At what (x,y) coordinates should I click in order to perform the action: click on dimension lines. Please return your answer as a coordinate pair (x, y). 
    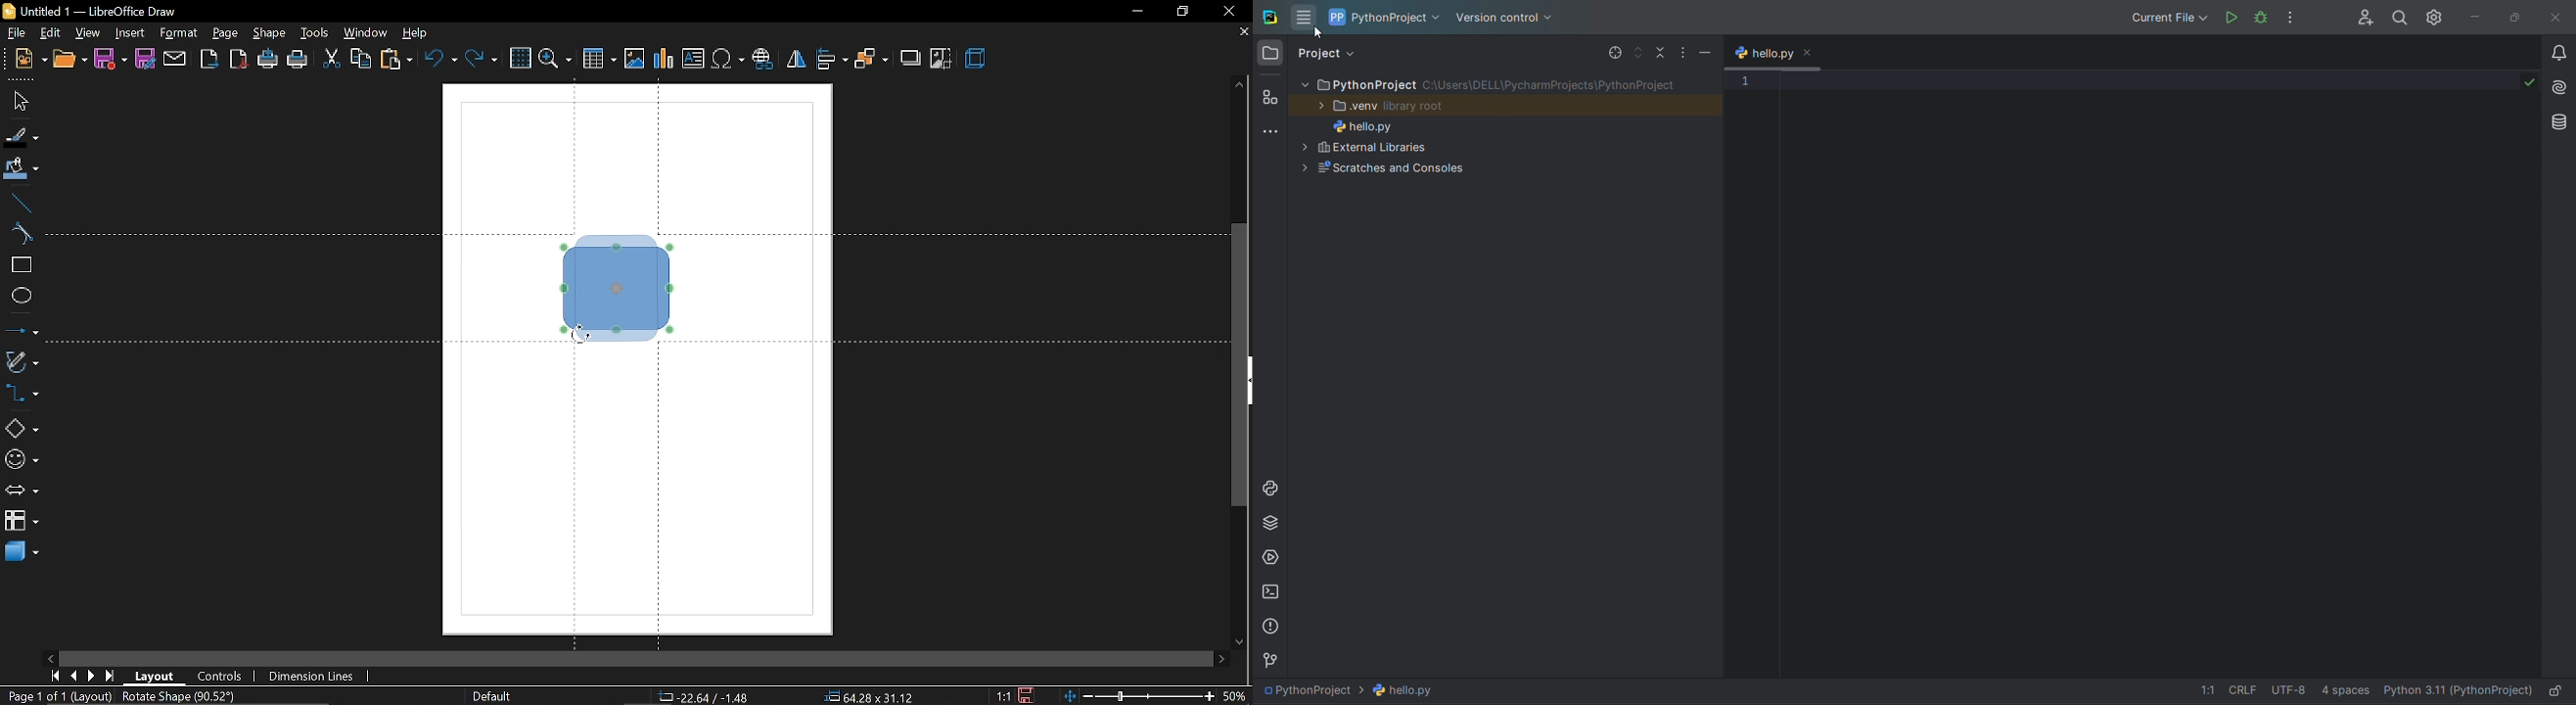
    Looking at the image, I should click on (314, 677).